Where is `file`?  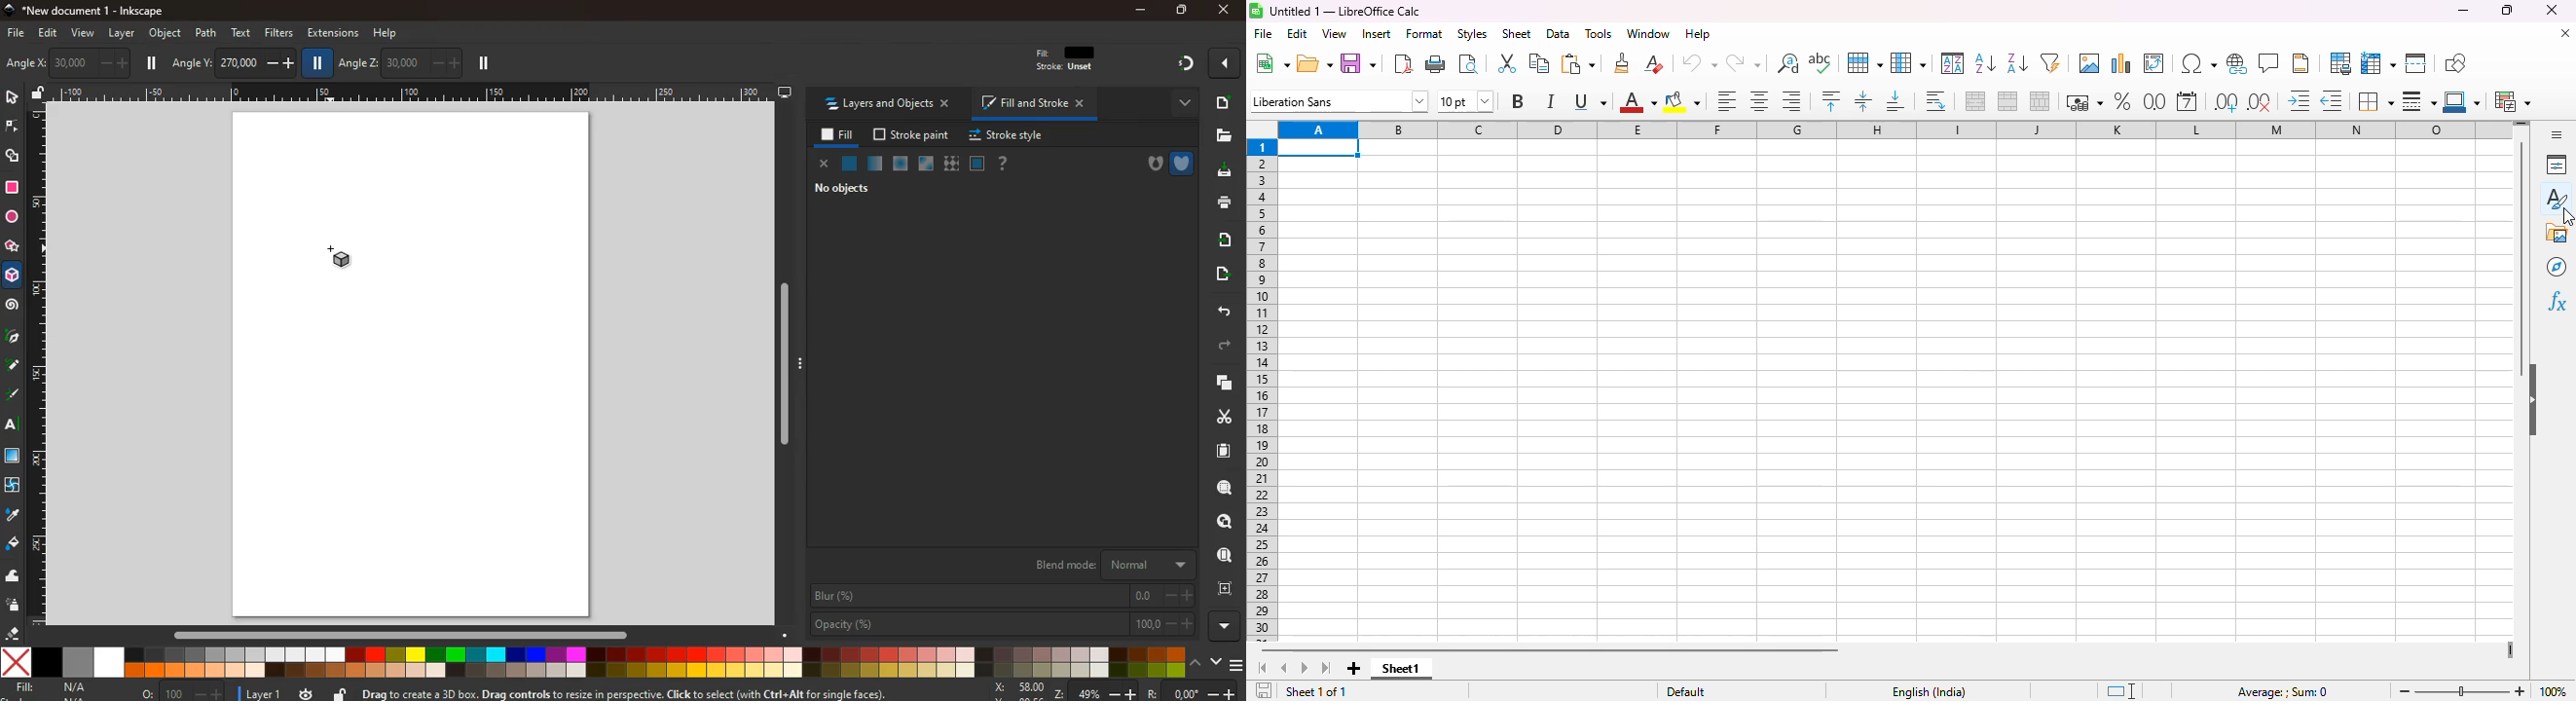
file is located at coordinates (1225, 135).